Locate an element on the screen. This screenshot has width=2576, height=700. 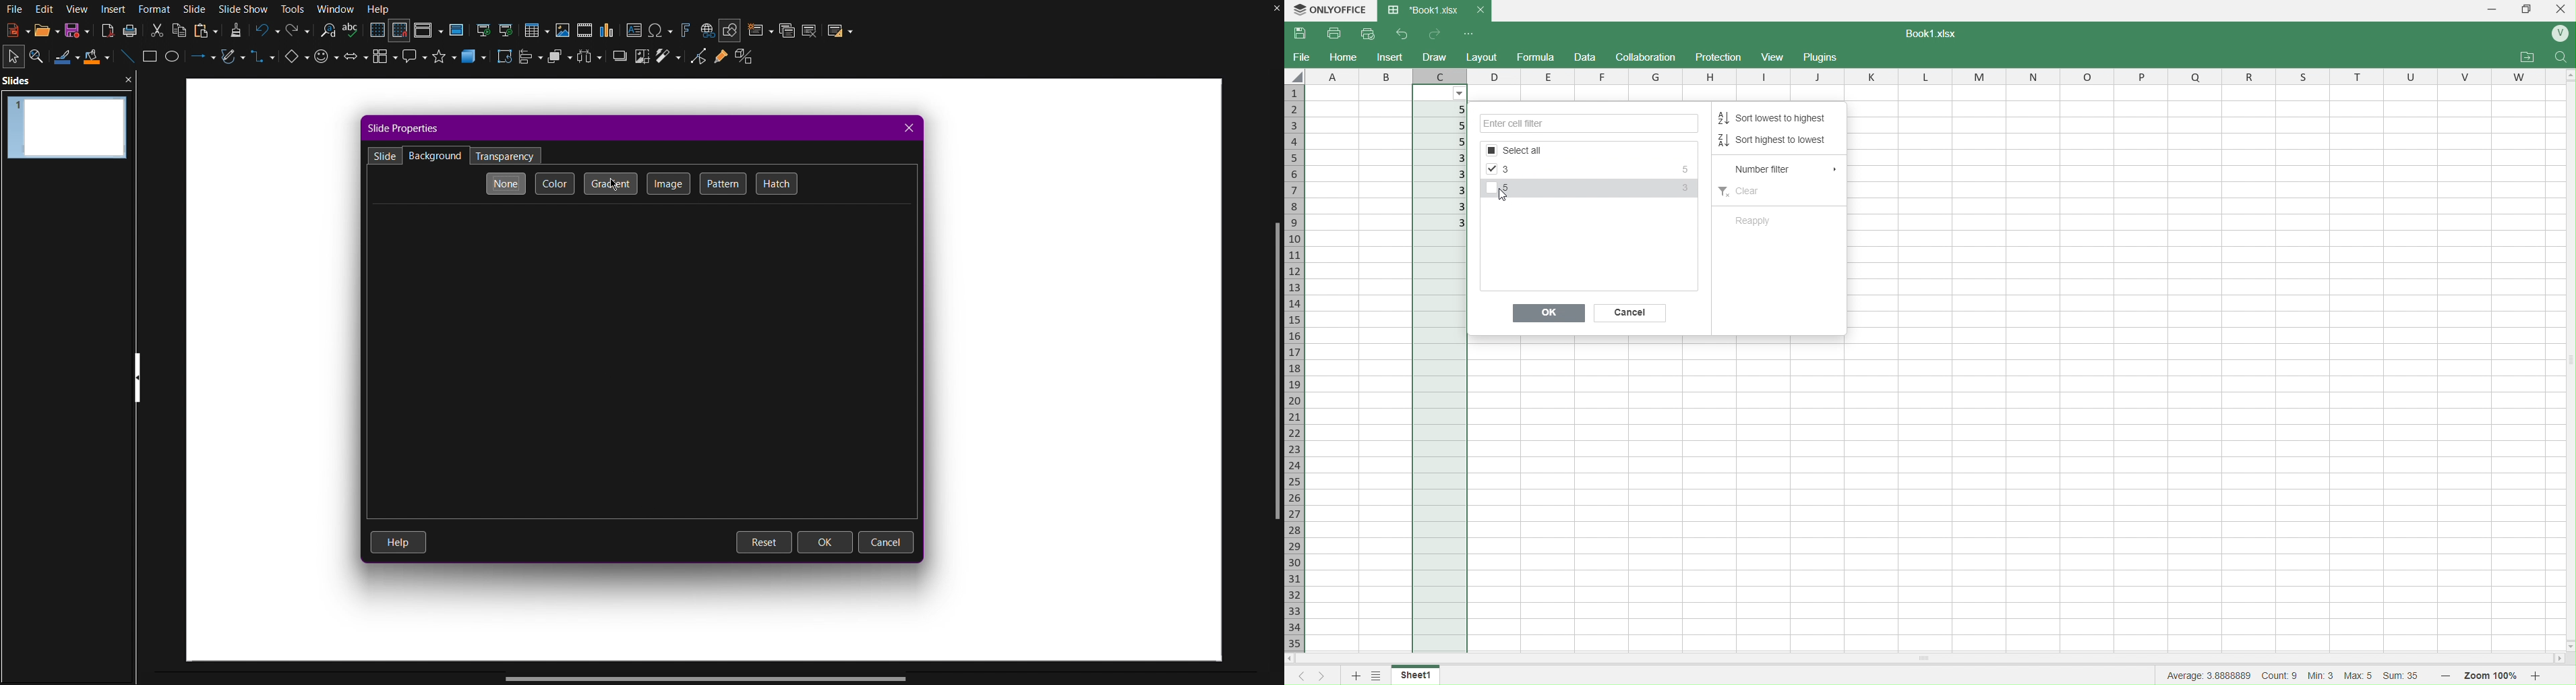
Start from current slide is located at coordinates (510, 29).